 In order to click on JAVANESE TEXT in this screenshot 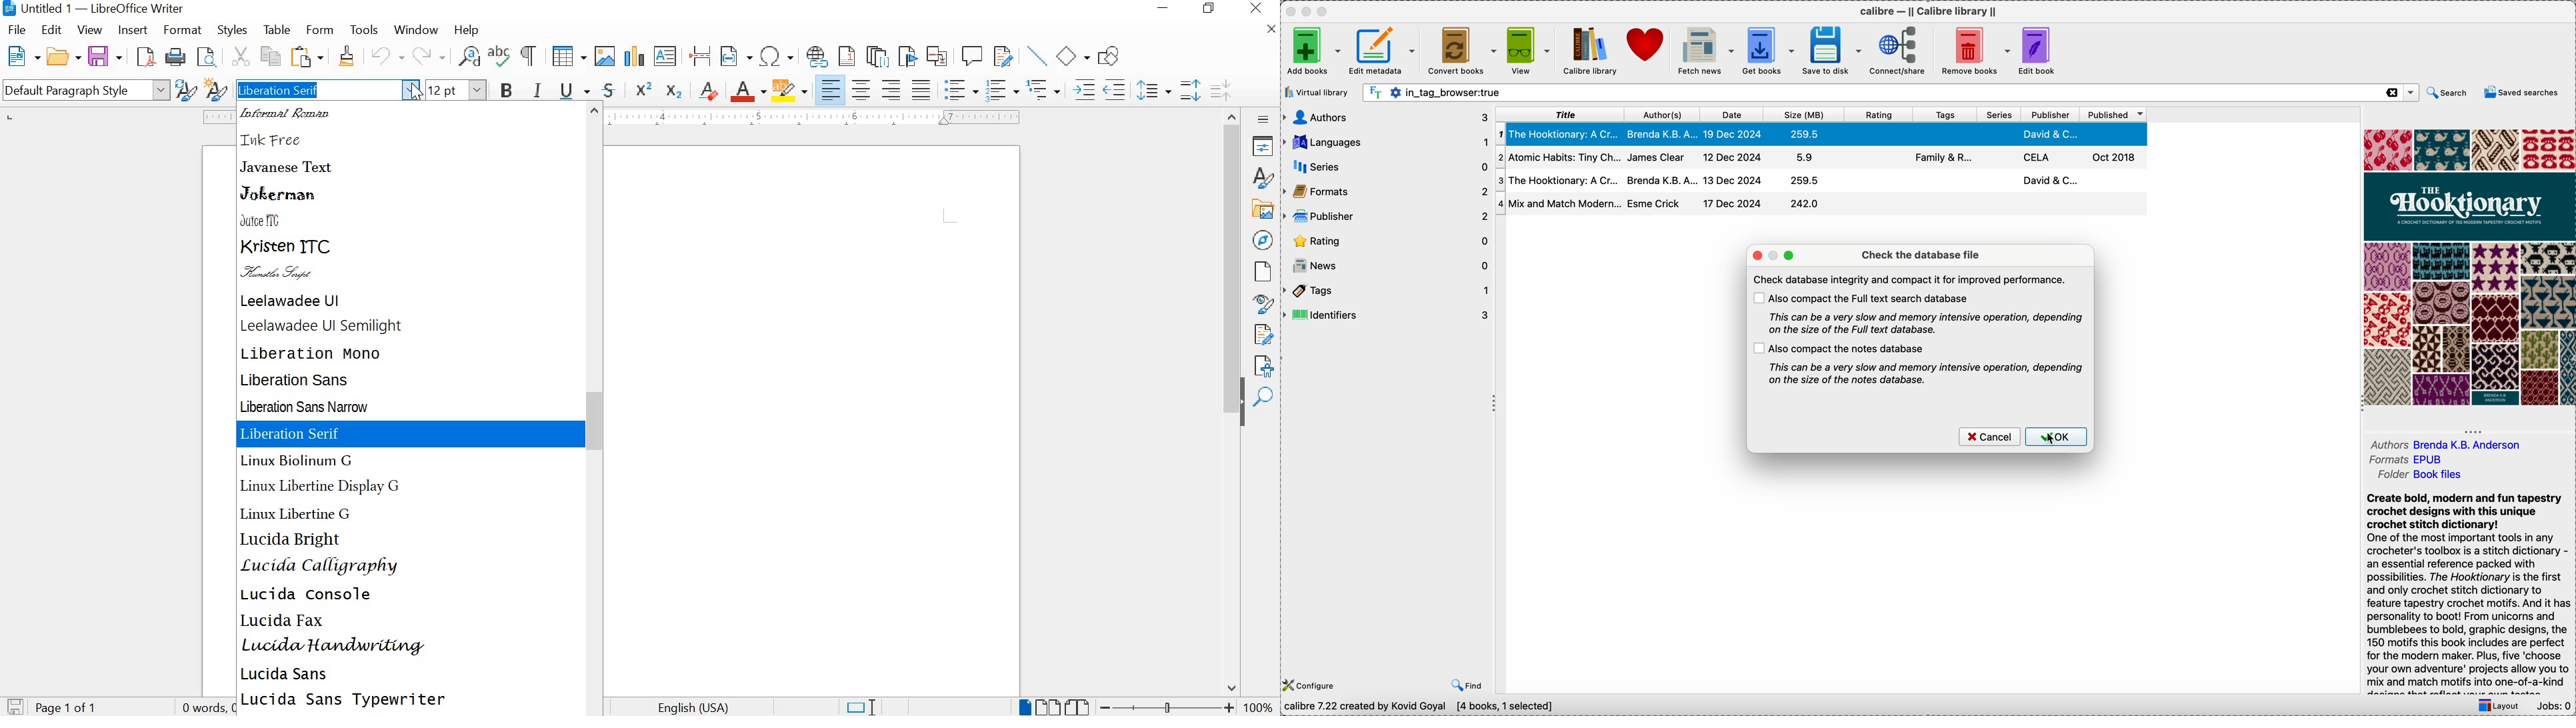, I will do `click(287, 166)`.